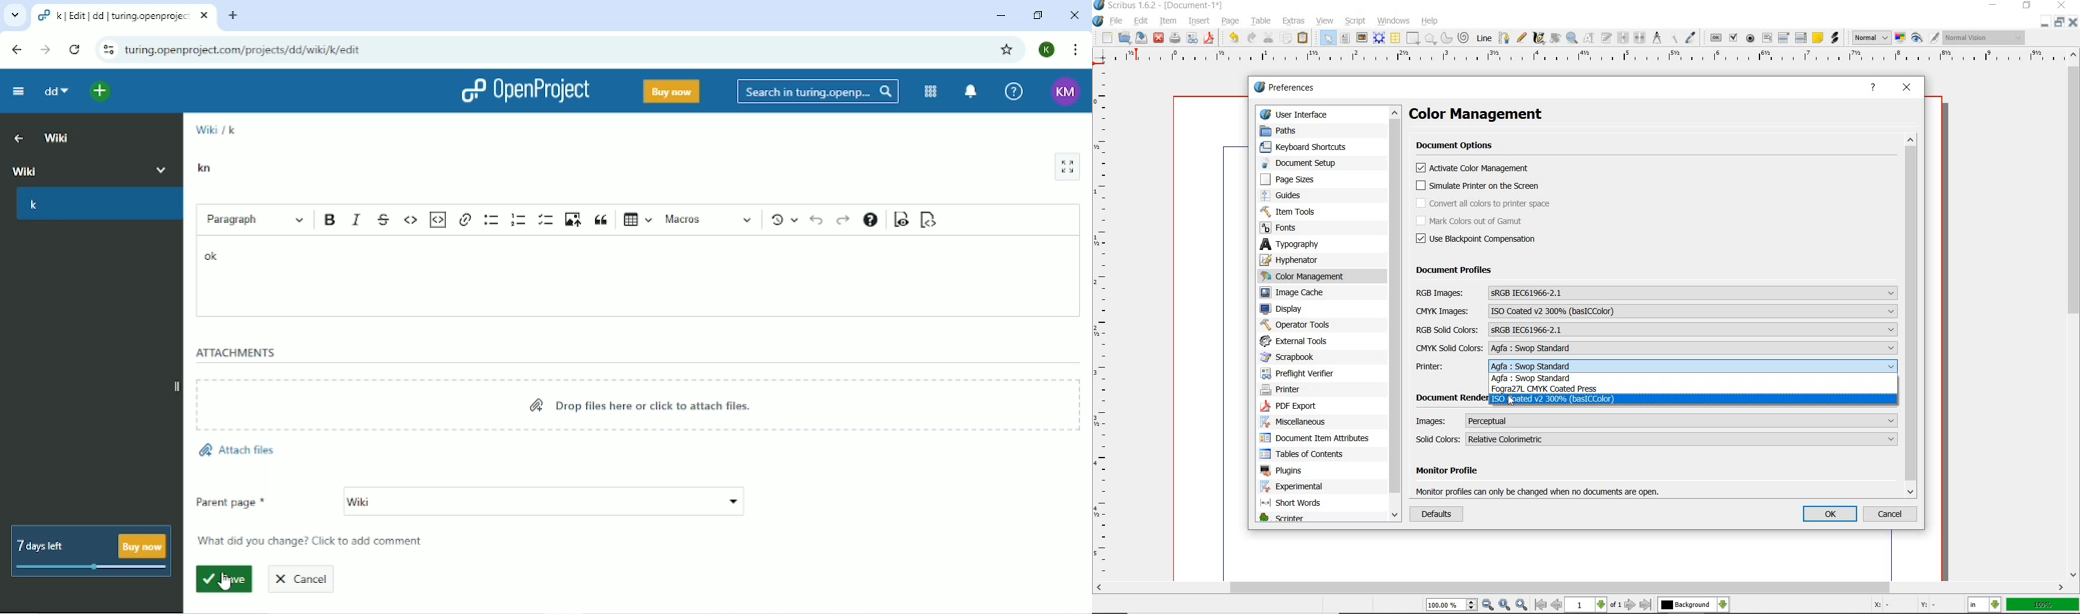 The height and width of the screenshot is (616, 2100). Describe the element at coordinates (842, 221) in the screenshot. I see `Redo` at that location.